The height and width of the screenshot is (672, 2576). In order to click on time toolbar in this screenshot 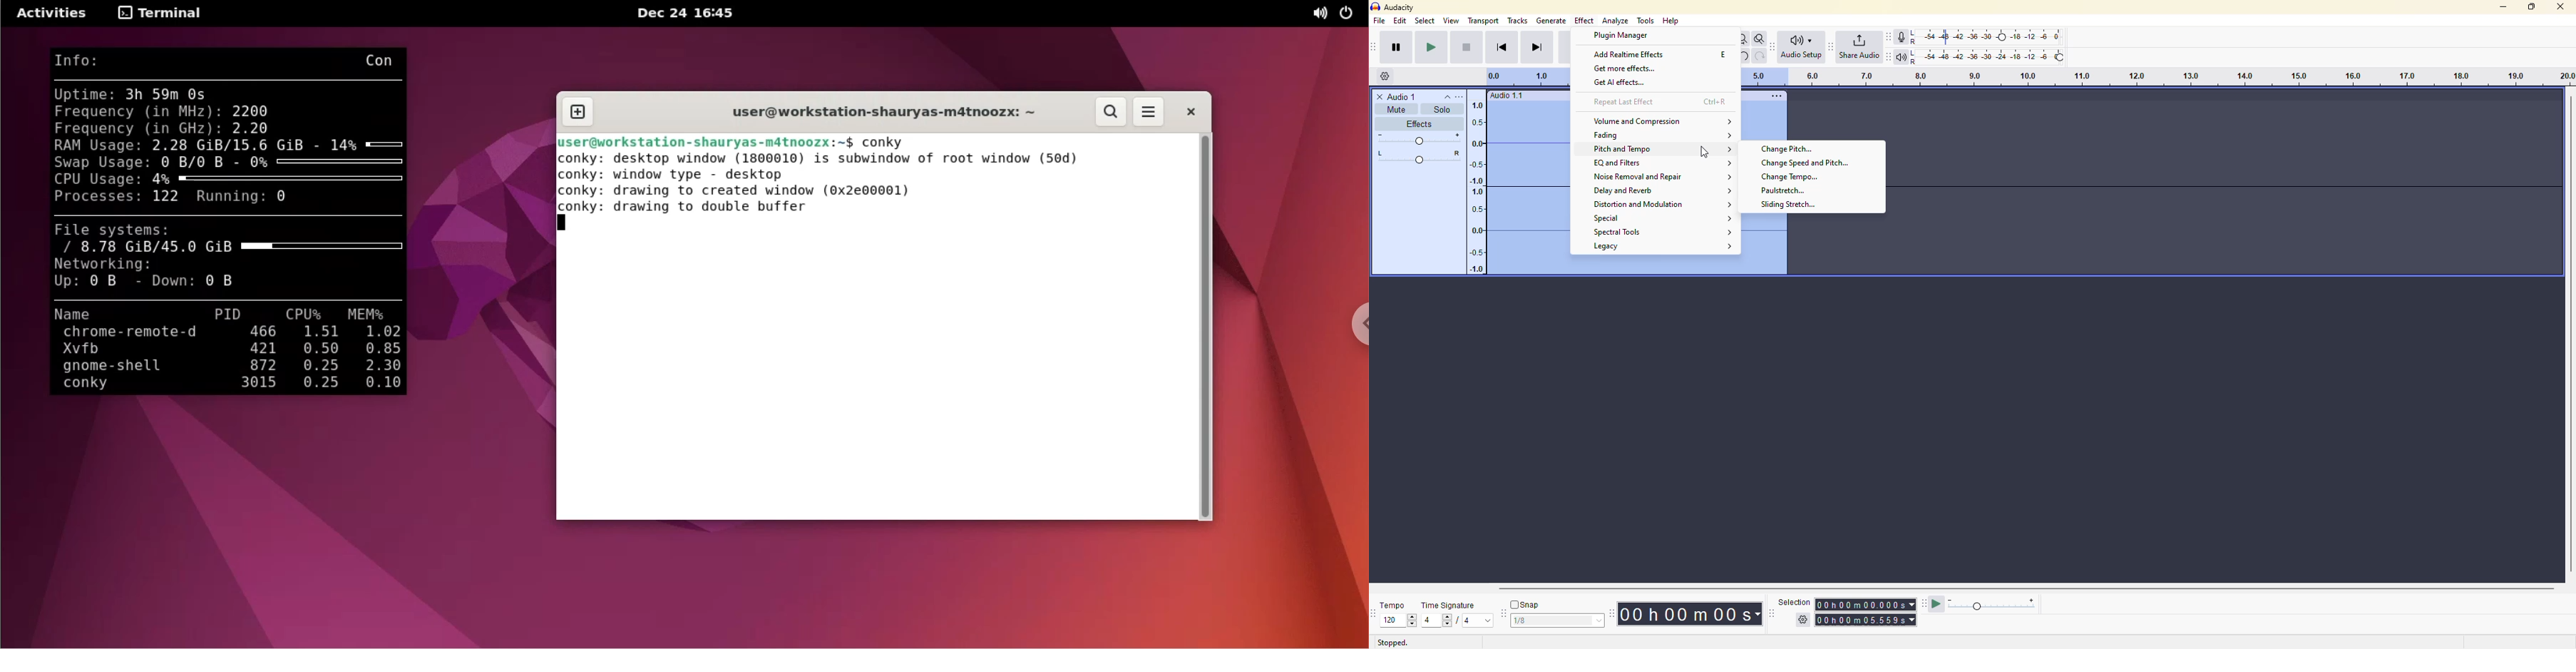, I will do `click(1614, 612)`.